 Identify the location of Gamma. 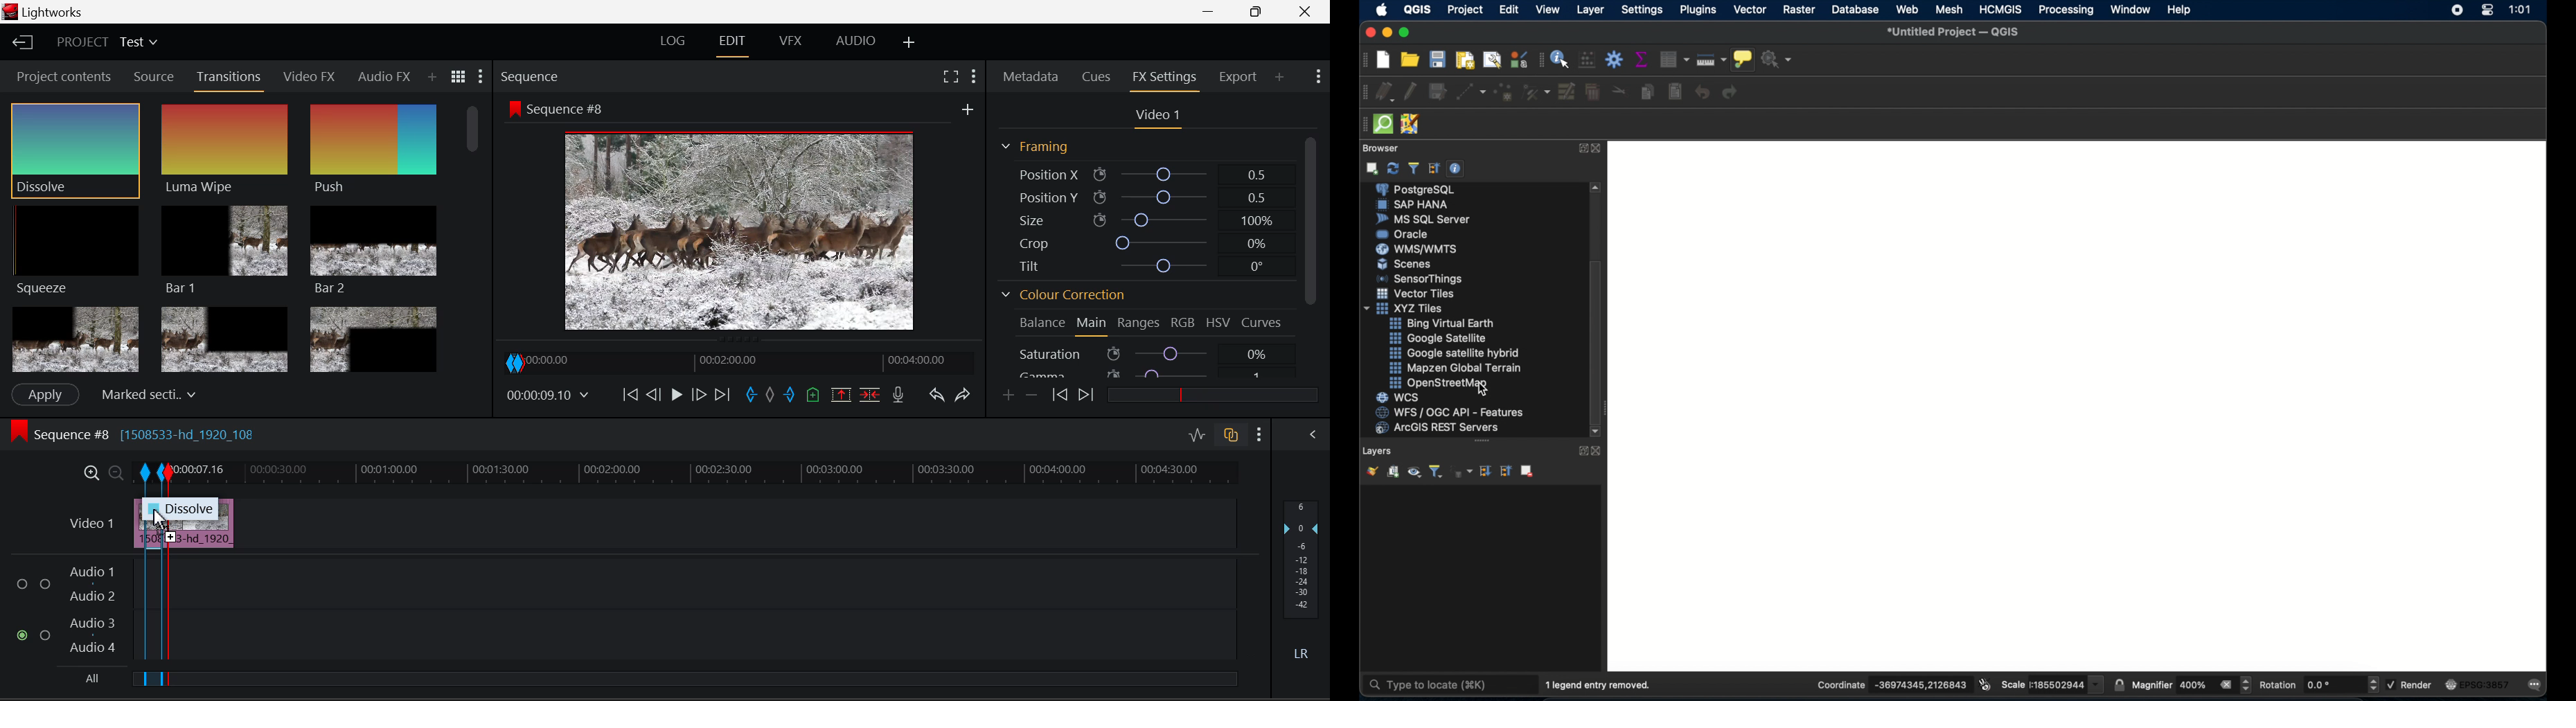
(1146, 374).